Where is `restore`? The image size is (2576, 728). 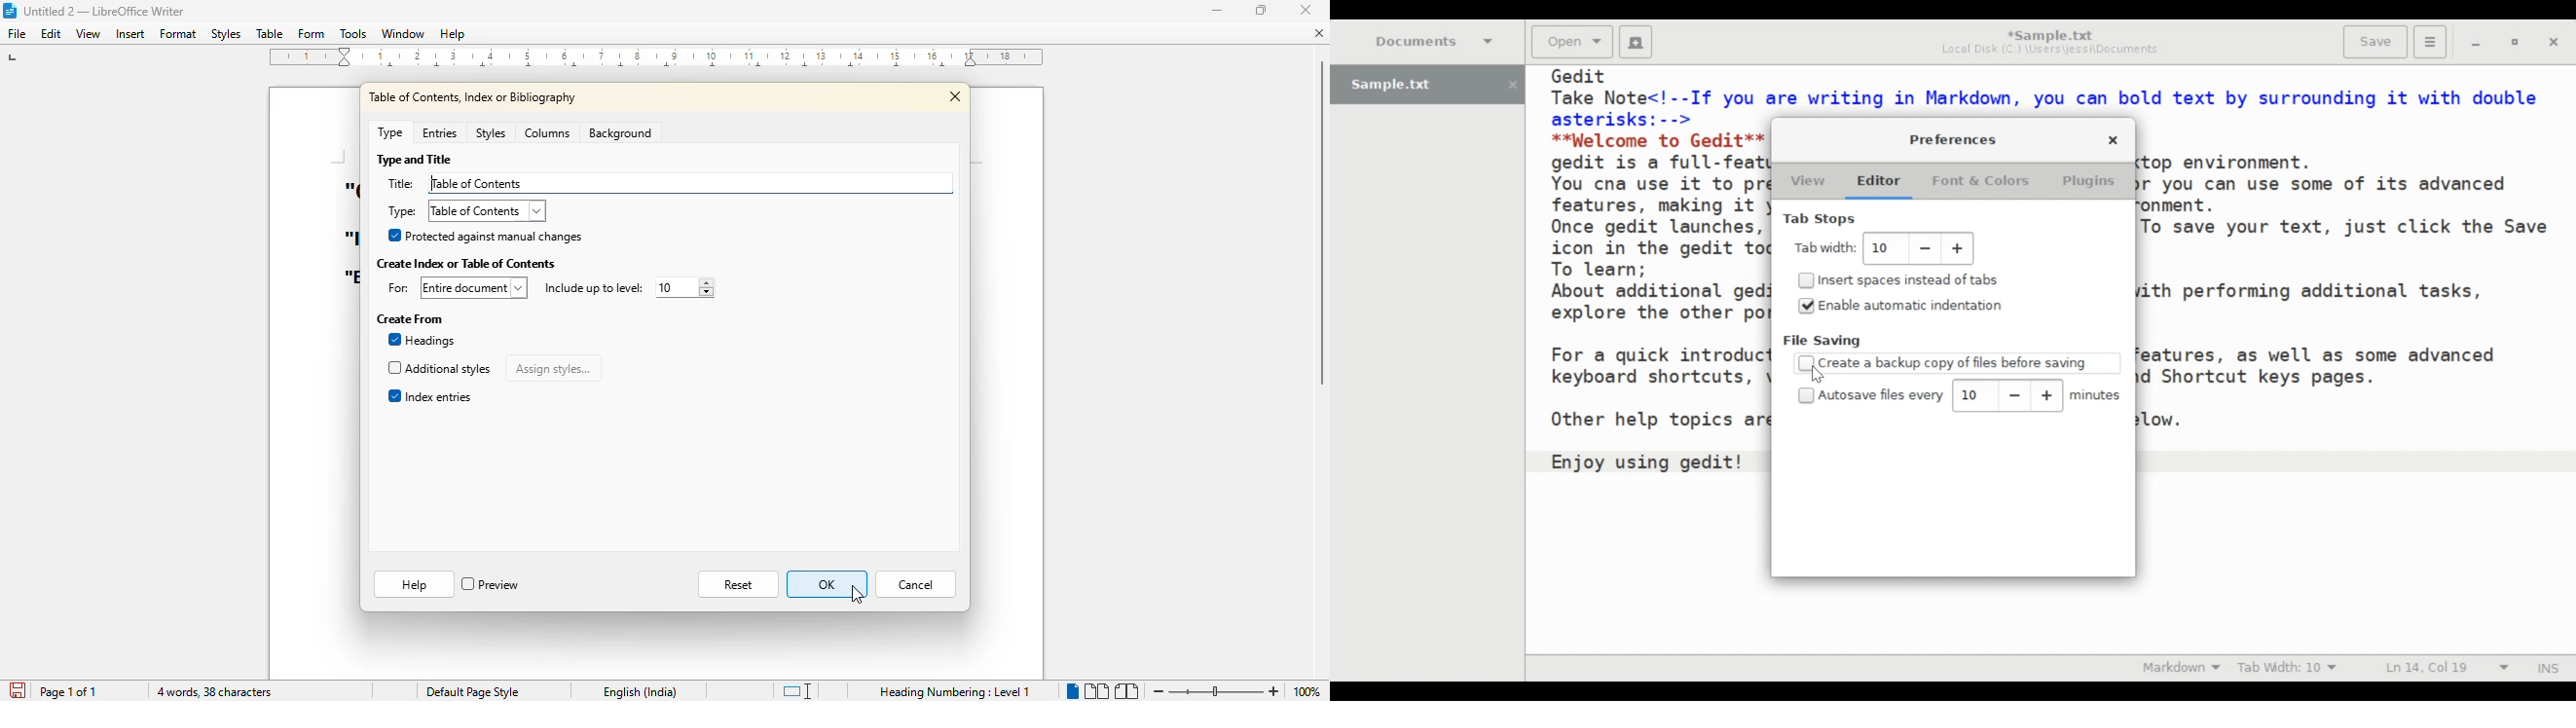 restore is located at coordinates (2513, 43).